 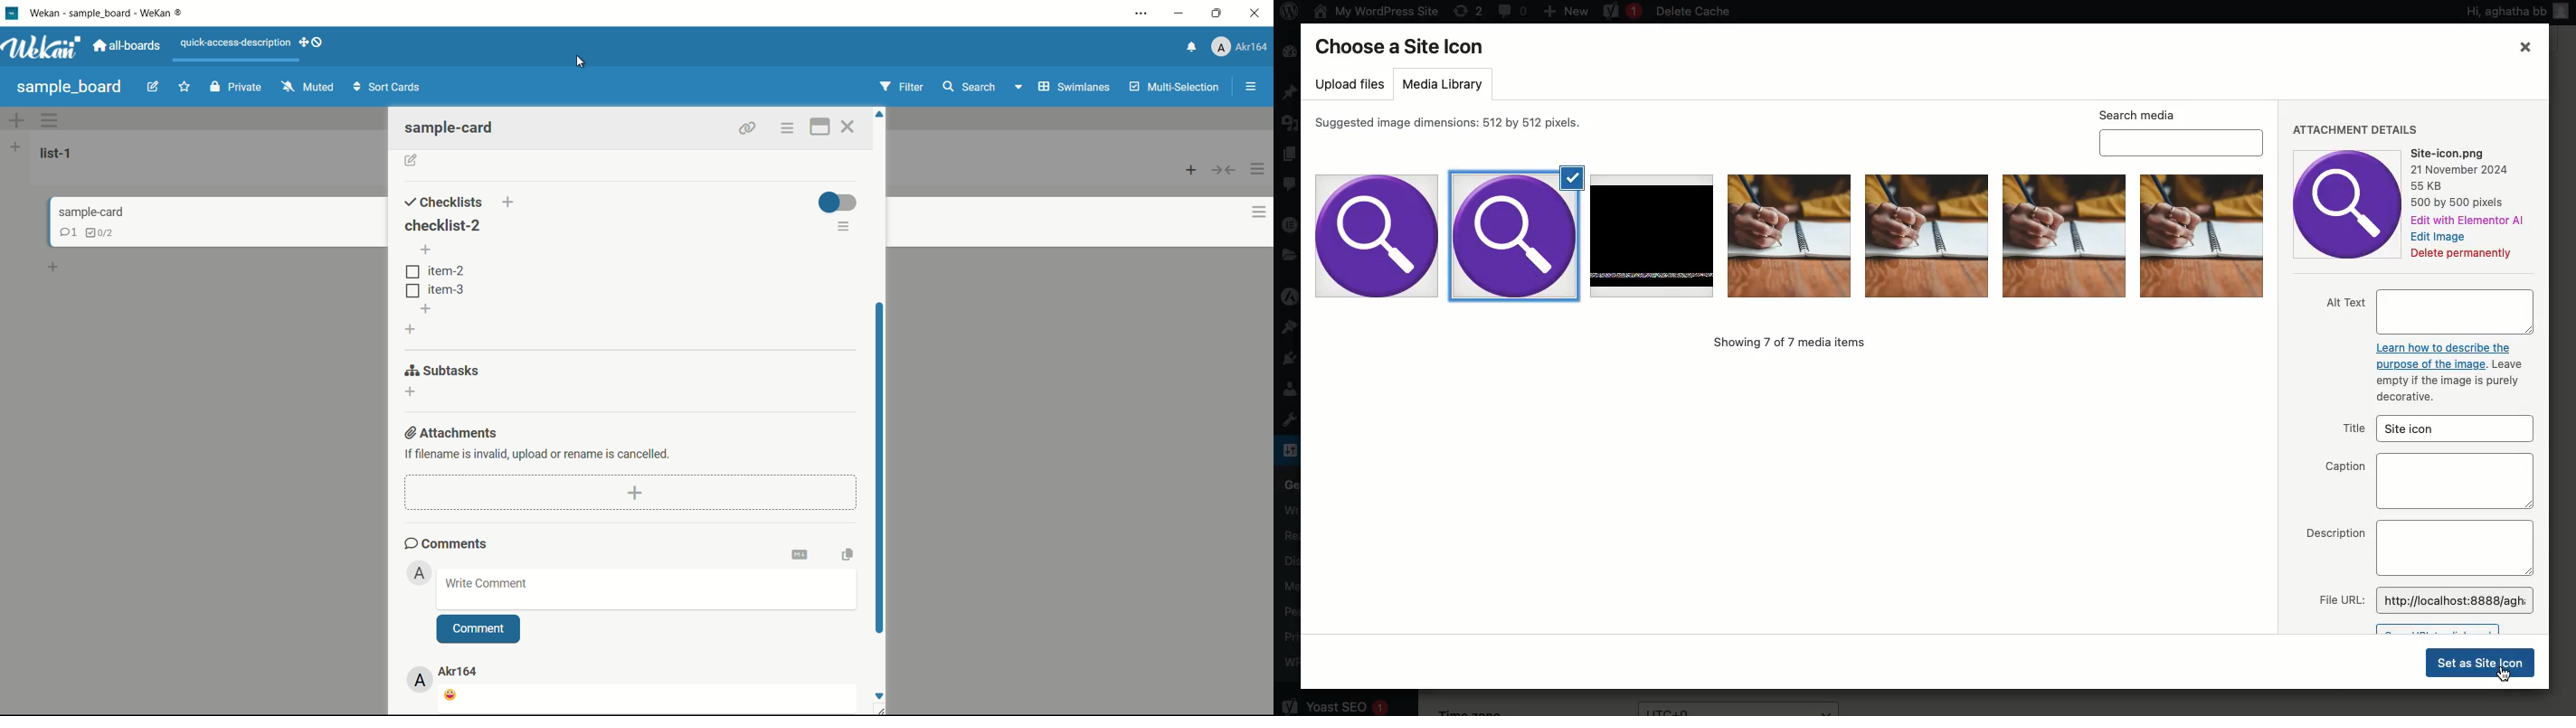 What do you see at coordinates (846, 553) in the screenshot?
I see `copy text to clipboard` at bounding box center [846, 553].